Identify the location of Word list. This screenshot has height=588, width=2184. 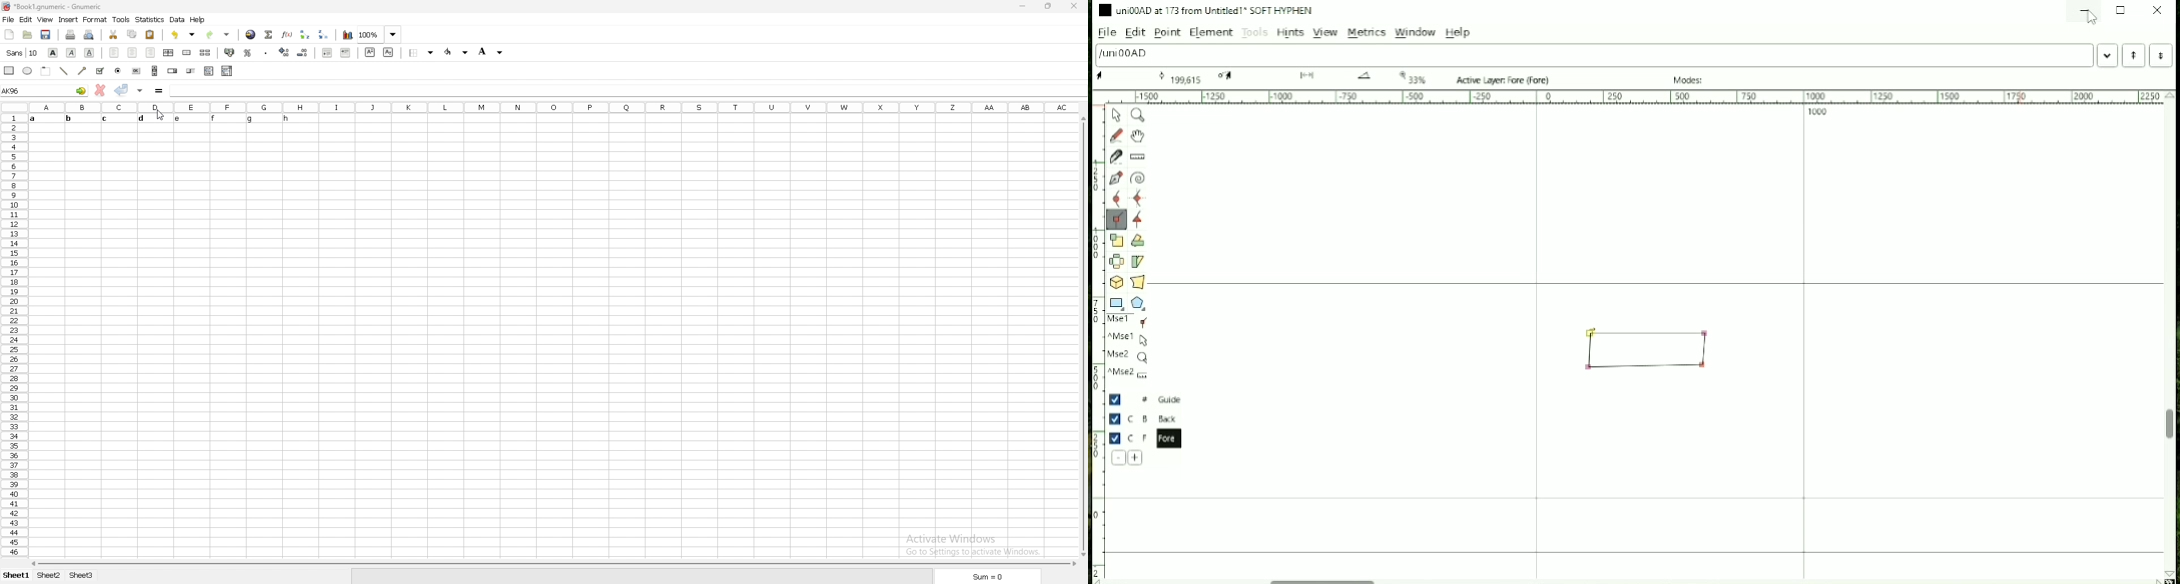
(2108, 55).